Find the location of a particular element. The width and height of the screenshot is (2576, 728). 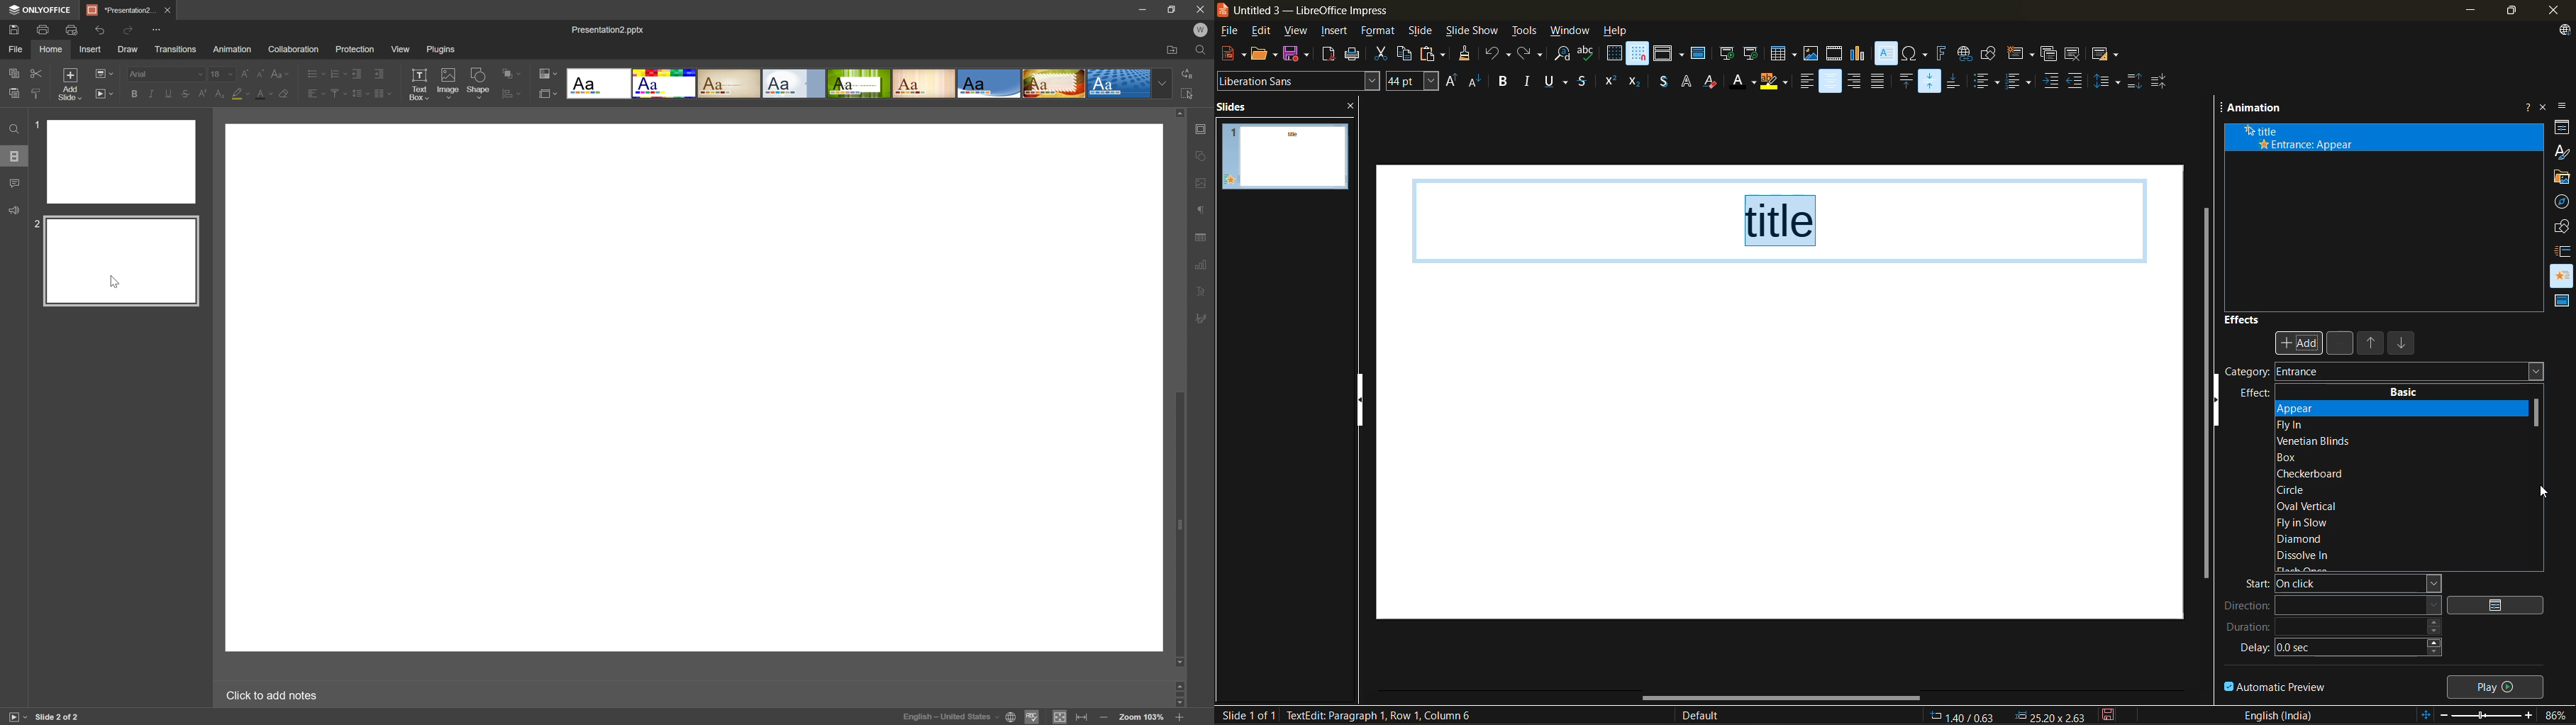

Minimize is located at coordinates (1145, 7).